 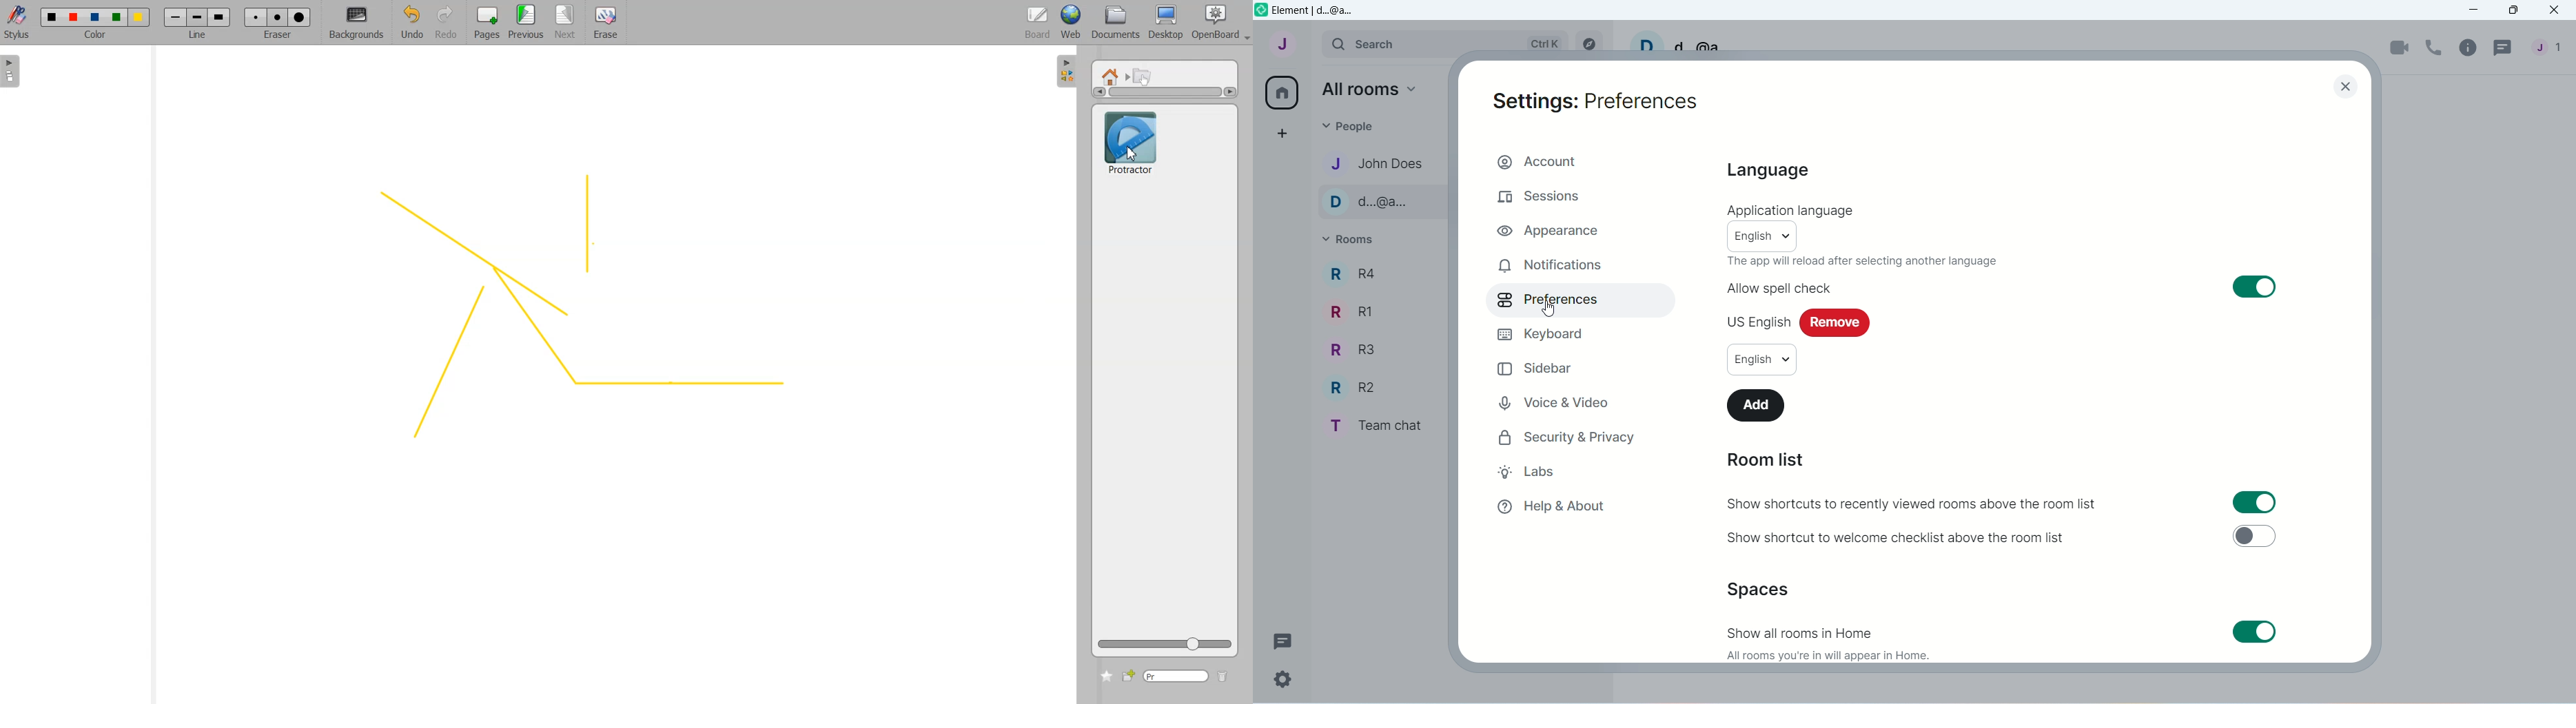 I want to click on Color, so click(x=95, y=17).